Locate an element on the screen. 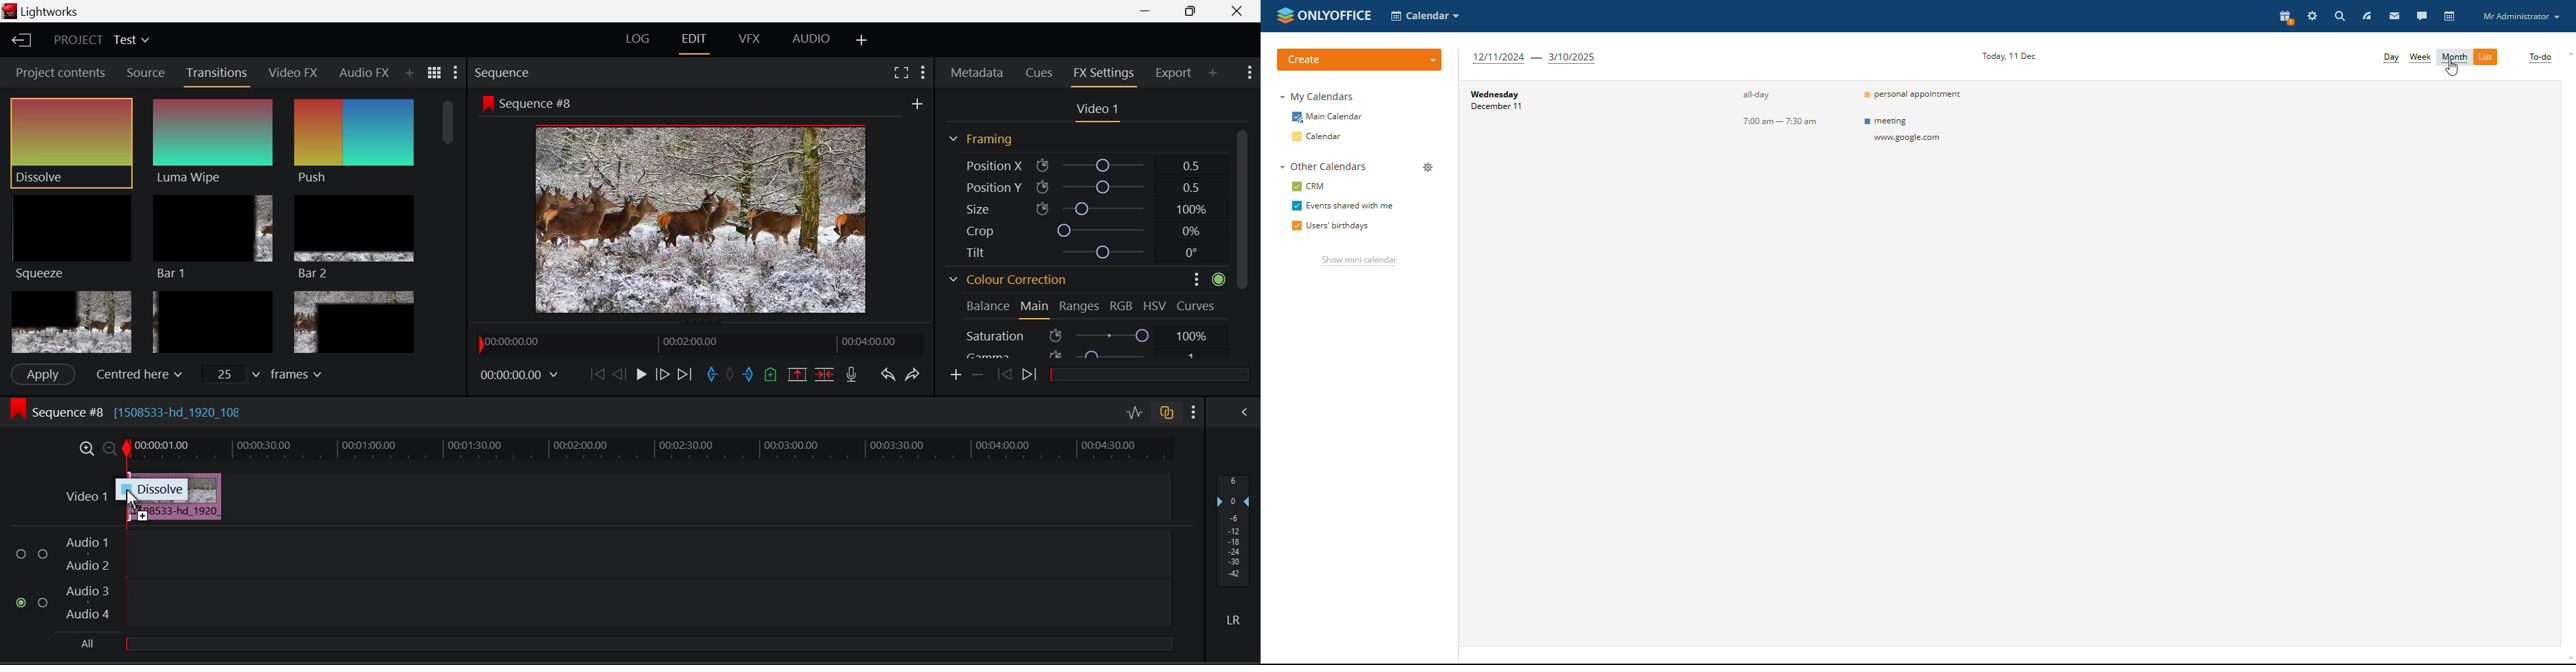  Toggle Audio Levels Editing is located at coordinates (1134, 415).